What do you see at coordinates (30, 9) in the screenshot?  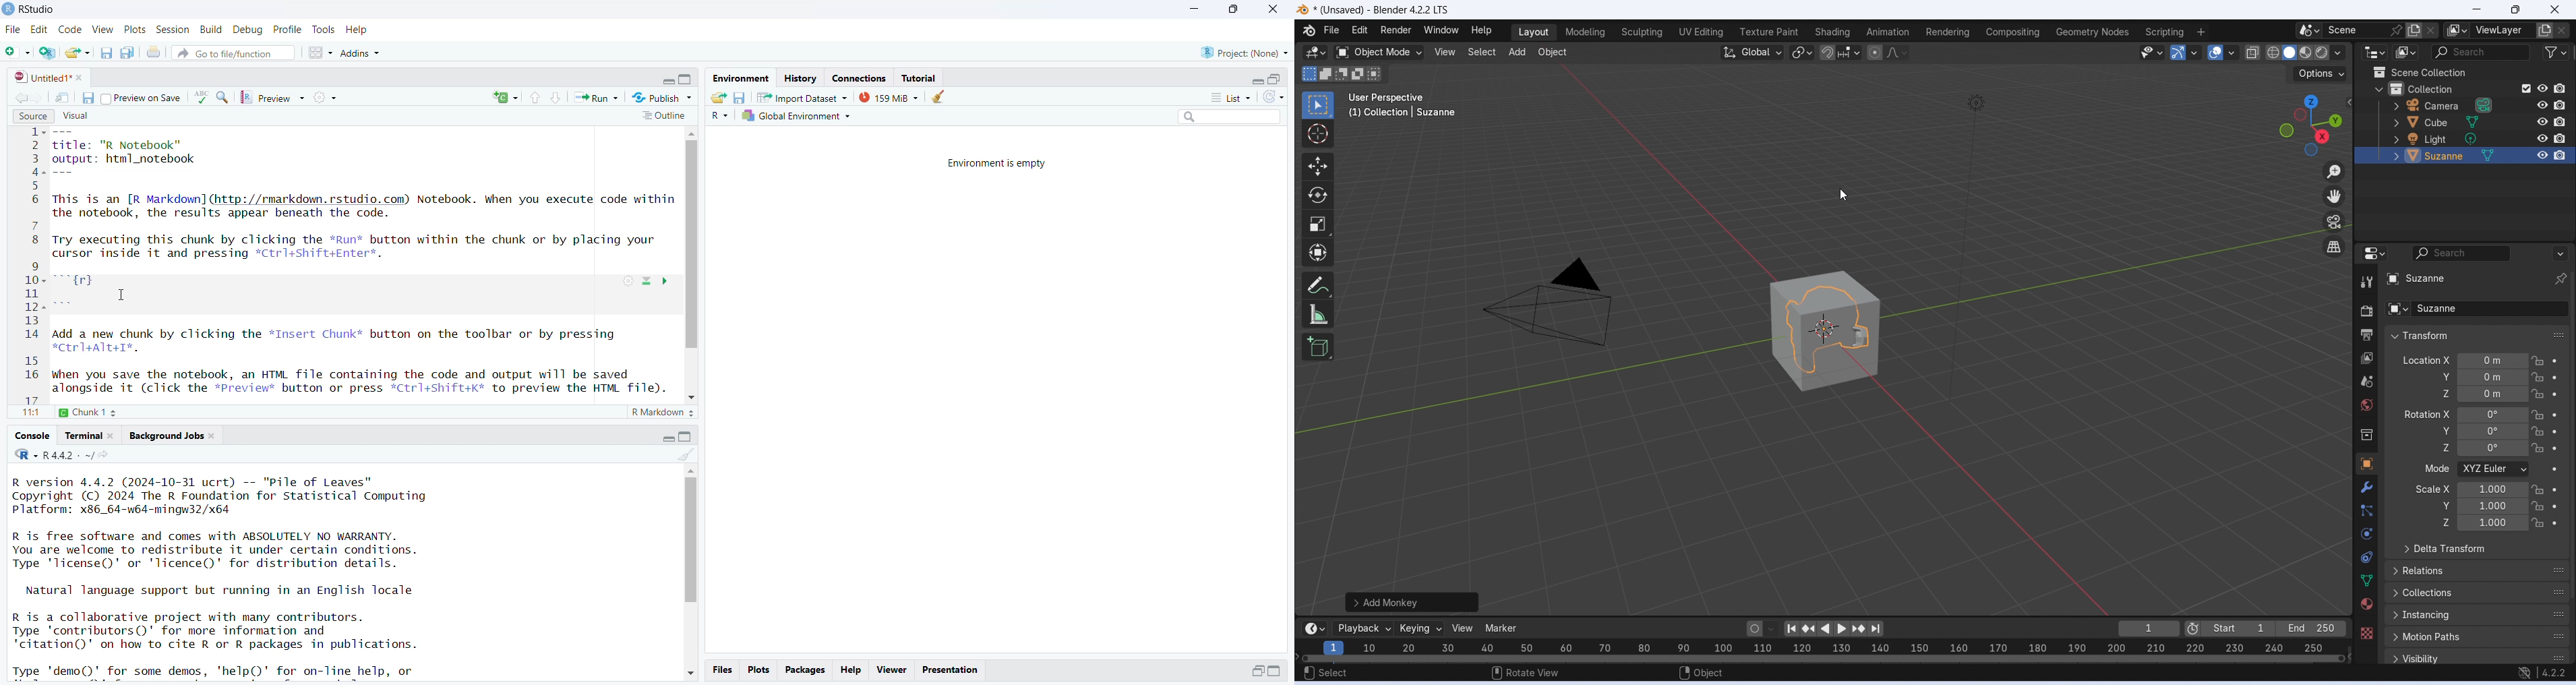 I see `Rstudio` at bounding box center [30, 9].